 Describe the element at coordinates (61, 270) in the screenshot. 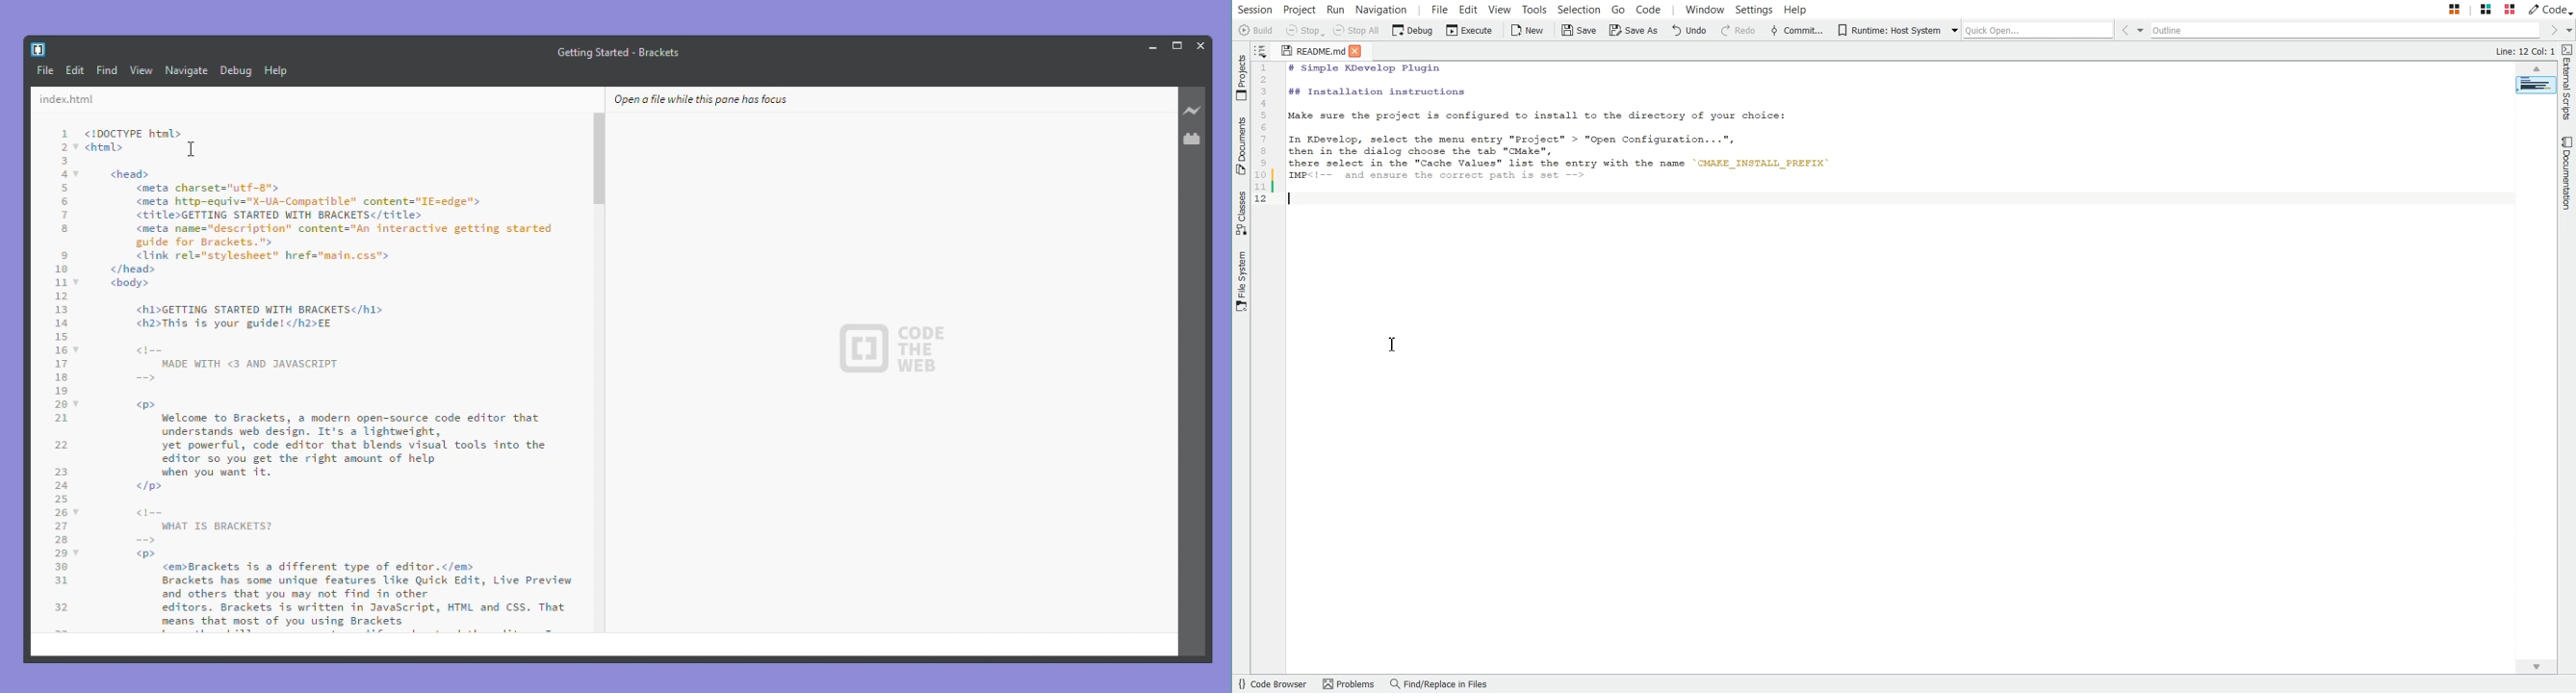

I see `10` at that location.